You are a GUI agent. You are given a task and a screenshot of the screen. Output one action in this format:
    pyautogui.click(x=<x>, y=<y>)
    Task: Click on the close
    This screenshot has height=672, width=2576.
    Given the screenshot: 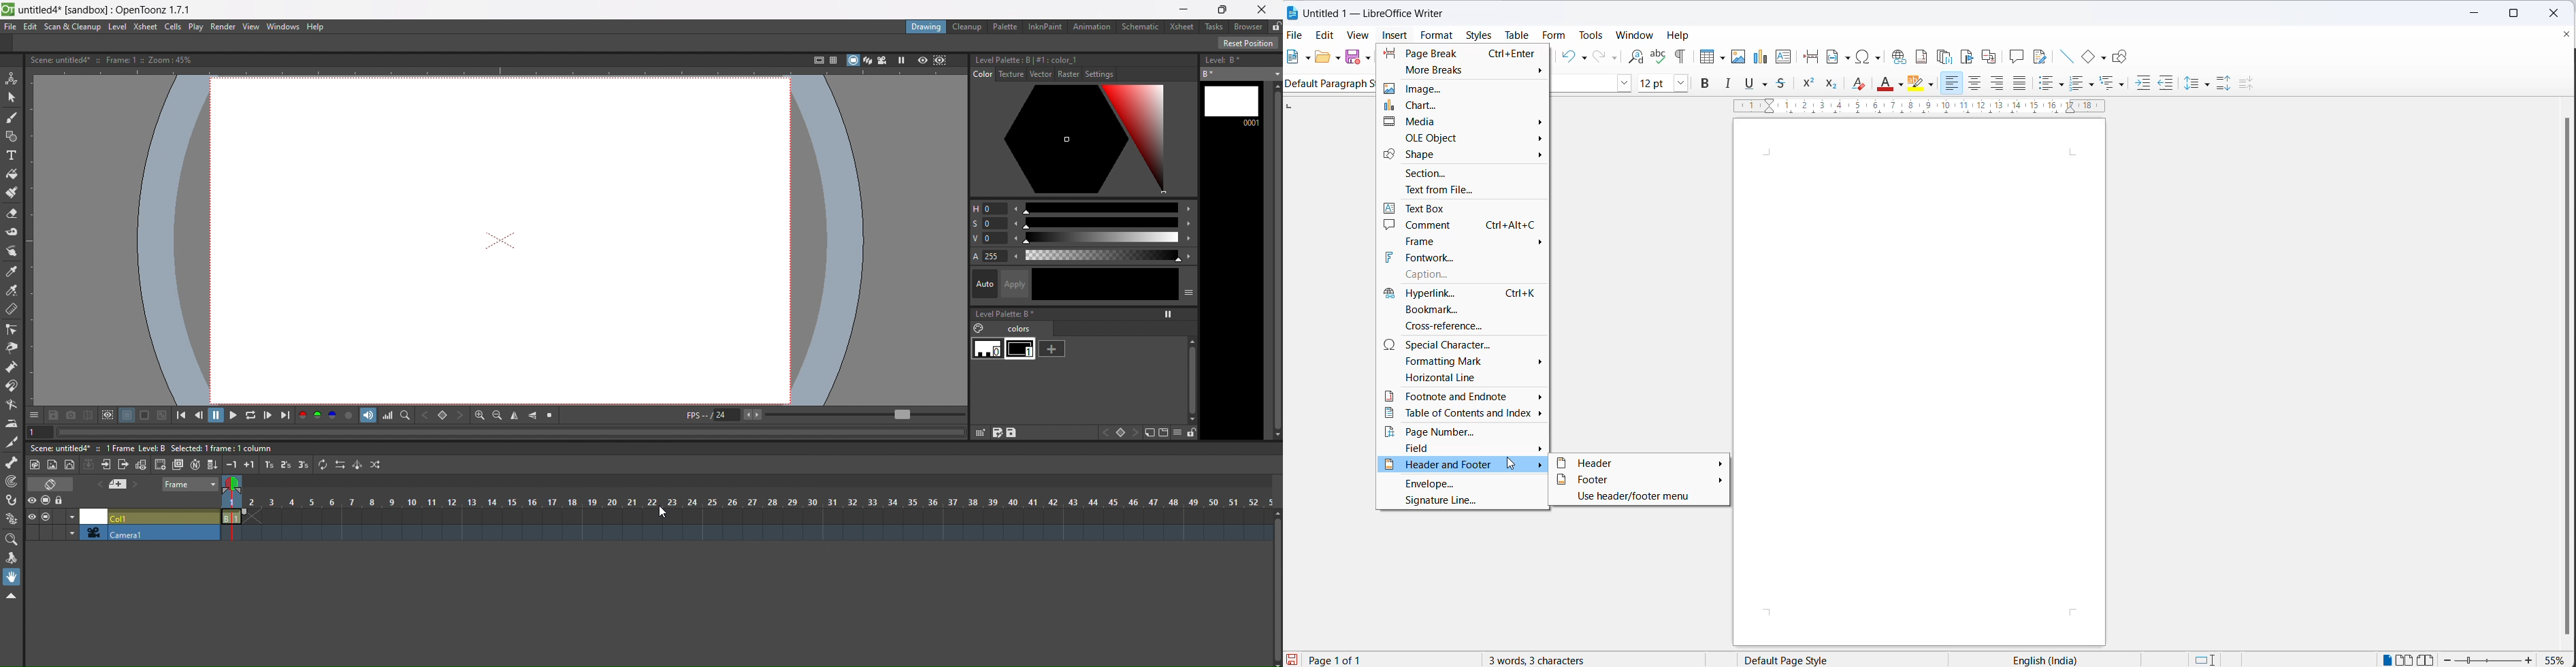 What is the action you would take?
    pyautogui.click(x=2560, y=34)
    